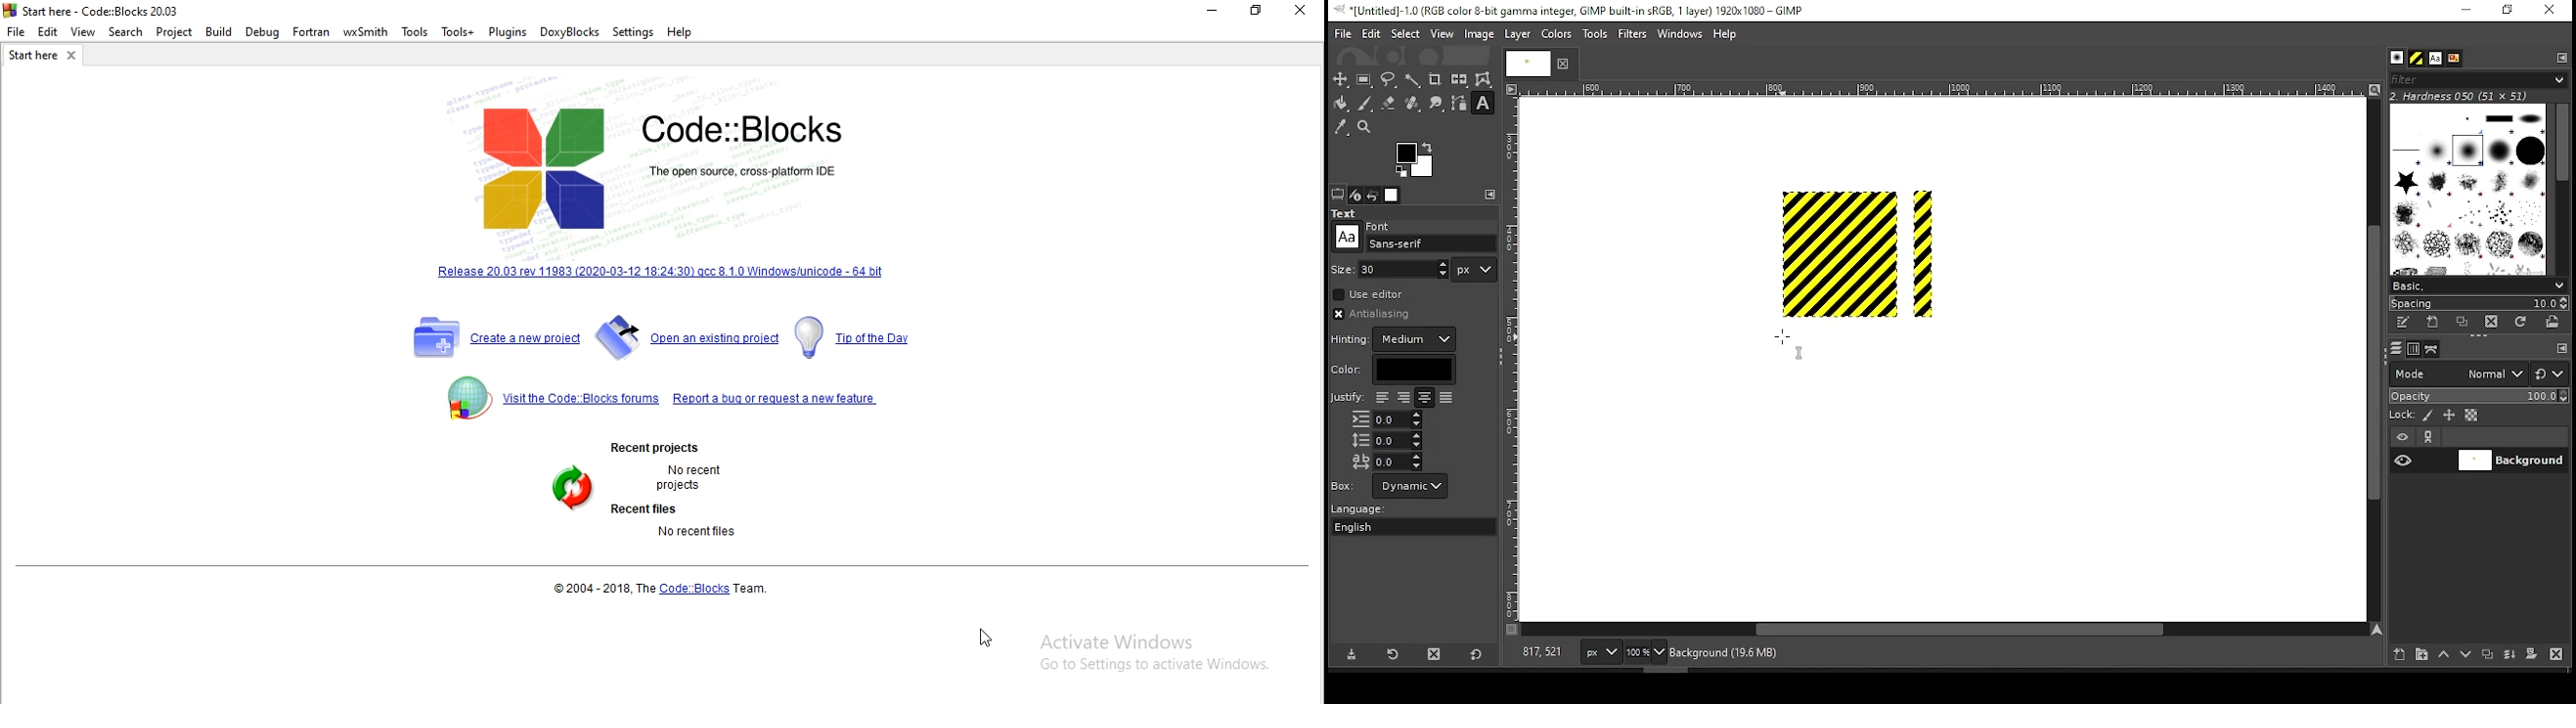 This screenshot has height=728, width=2576. Describe the element at coordinates (1347, 399) in the screenshot. I see `` at that location.